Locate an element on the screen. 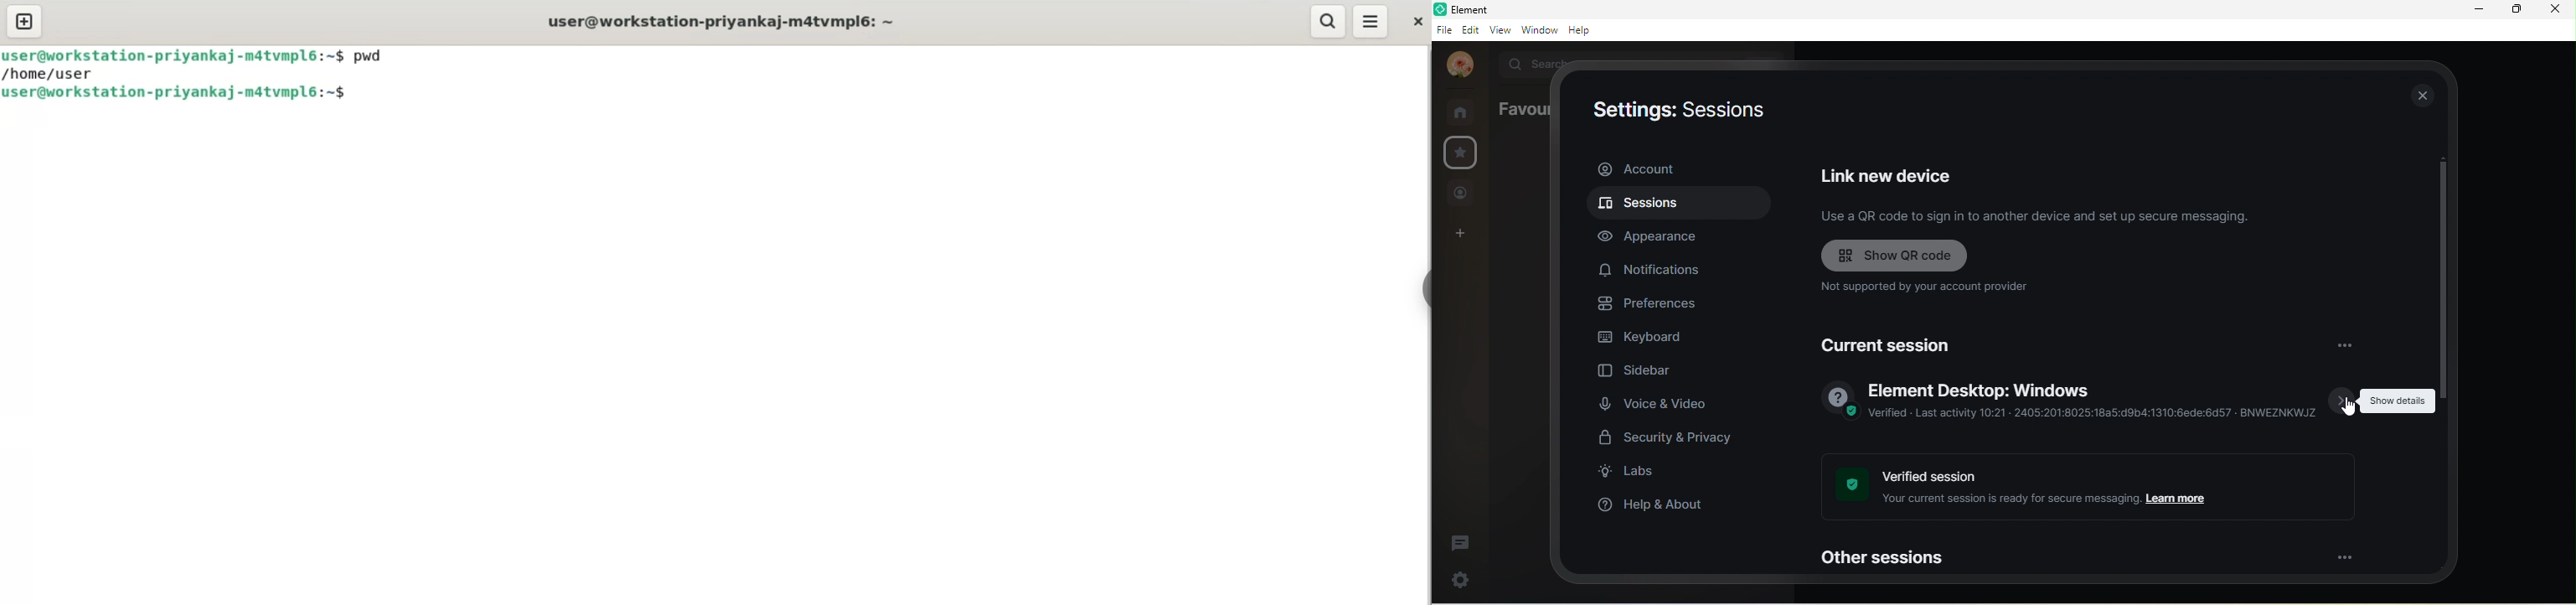  show details tooltips is located at coordinates (2397, 401).